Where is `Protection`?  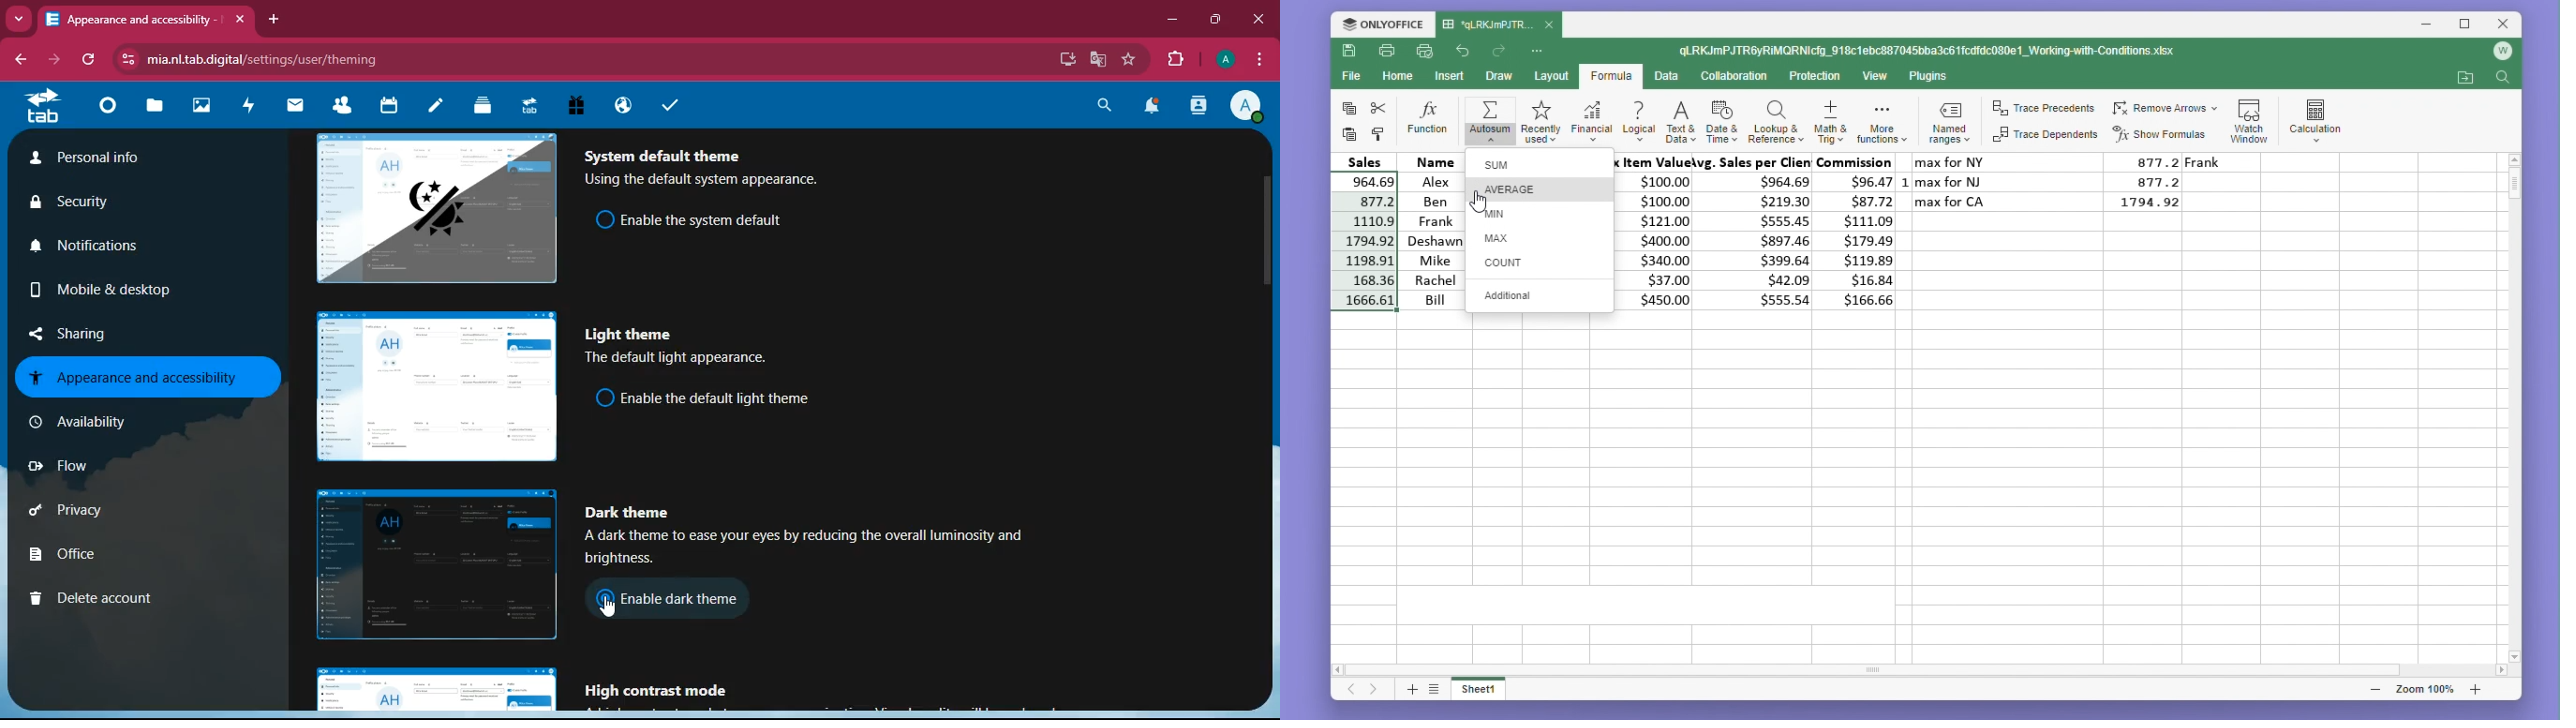 Protection is located at coordinates (1813, 77).